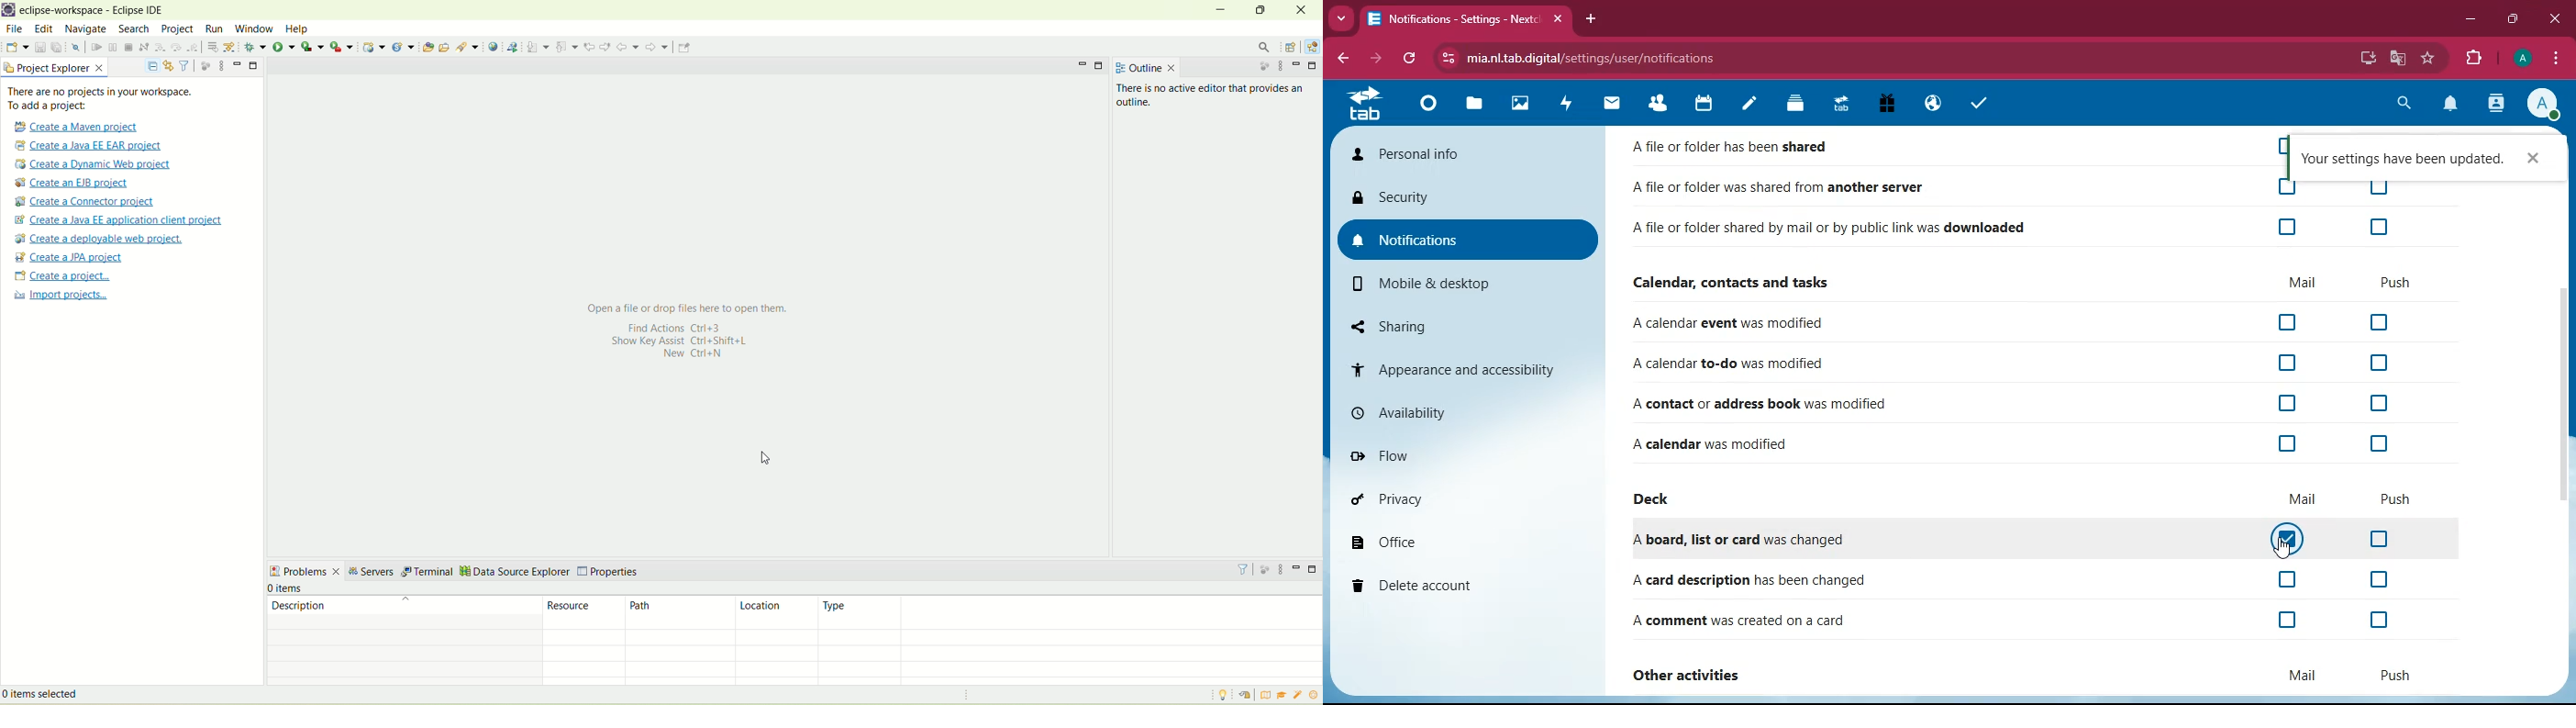 The height and width of the screenshot is (728, 2576). Describe the element at coordinates (2389, 279) in the screenshot. I see `push` at that location.